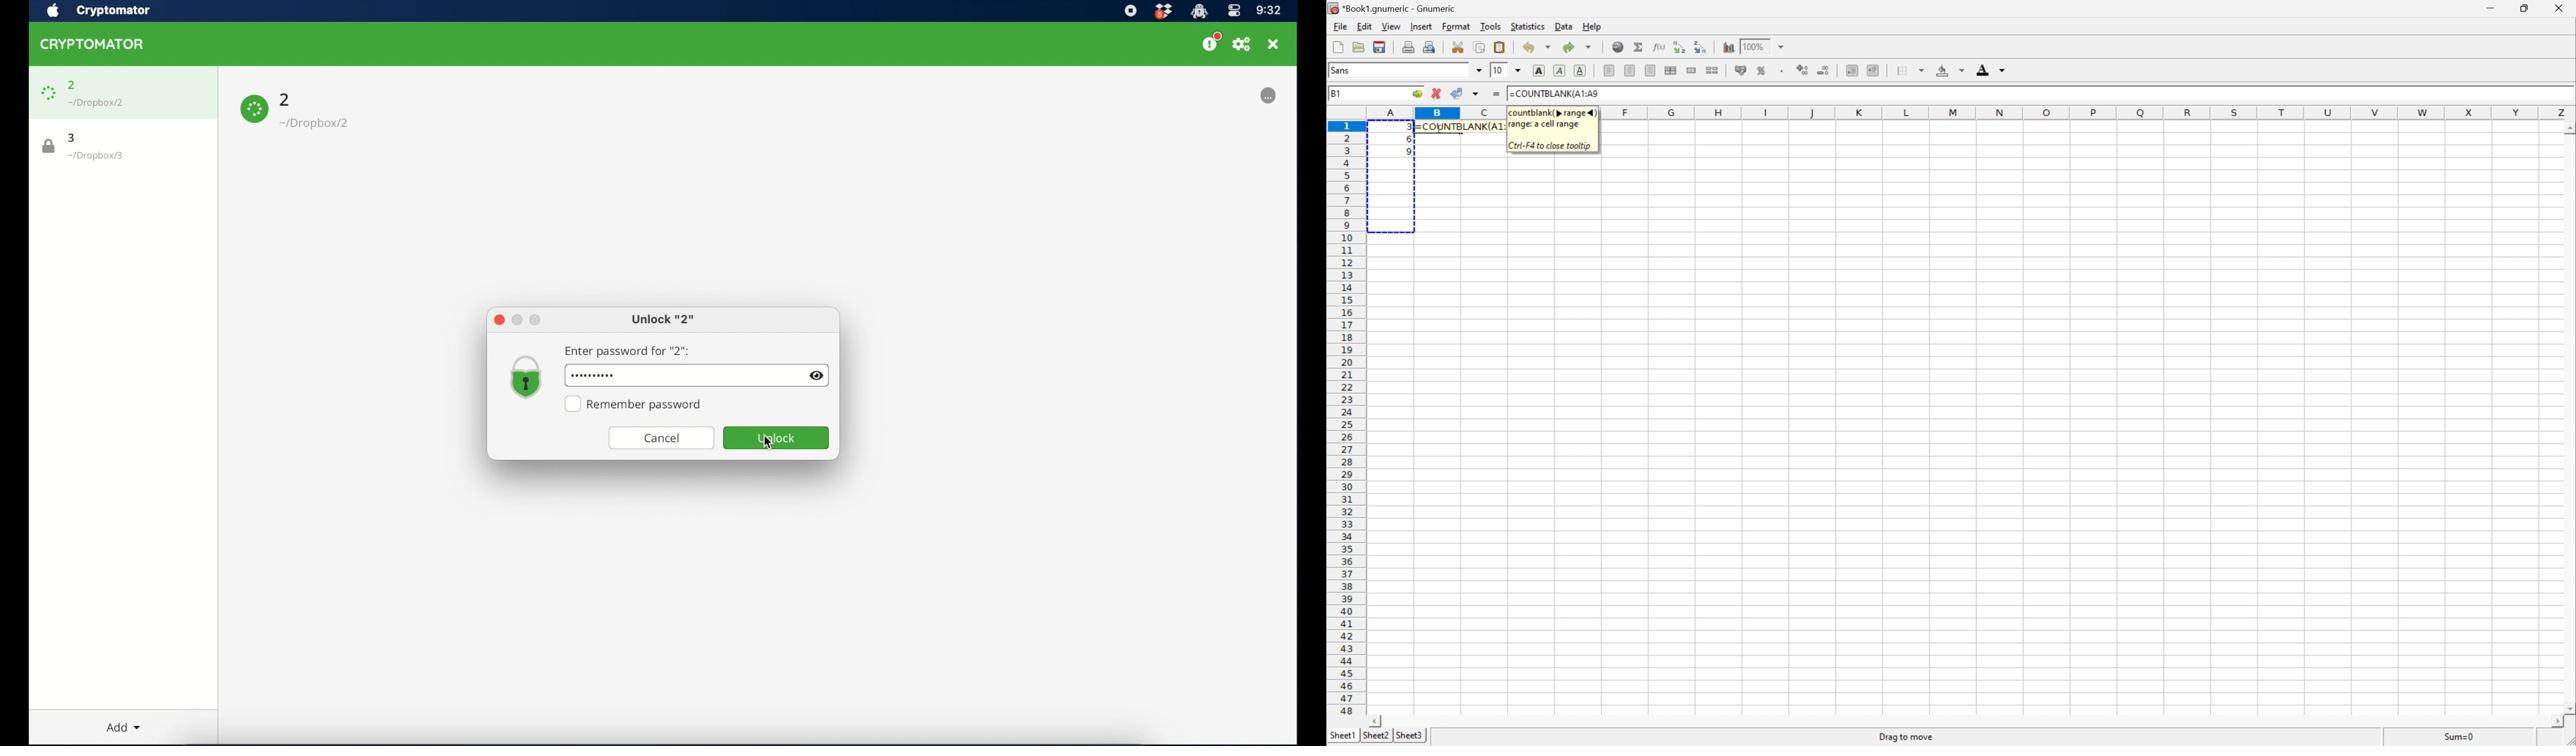 This screenshot has height=756, width=2576. What do you see at coordinates (2525, 8) in the screenshot?
I see `Restore Down` at bounding box center [2525, 8].